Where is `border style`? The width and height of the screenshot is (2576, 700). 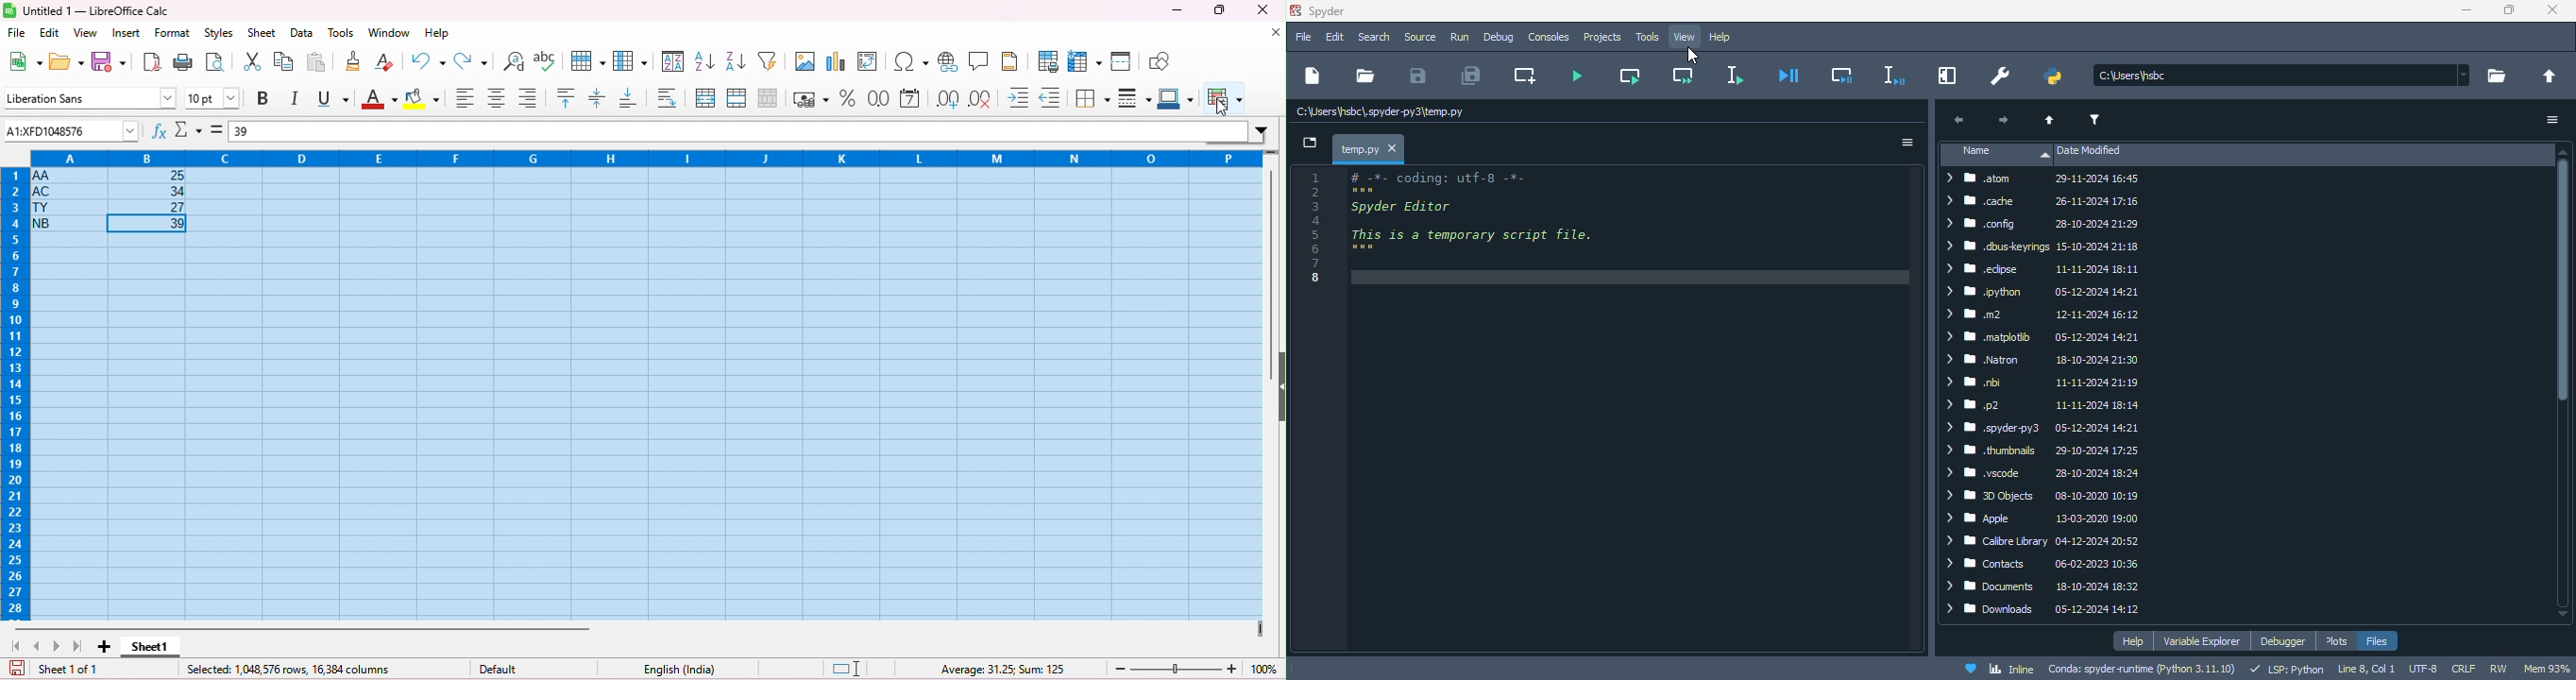 border style is located at coordinates (1135, 97).